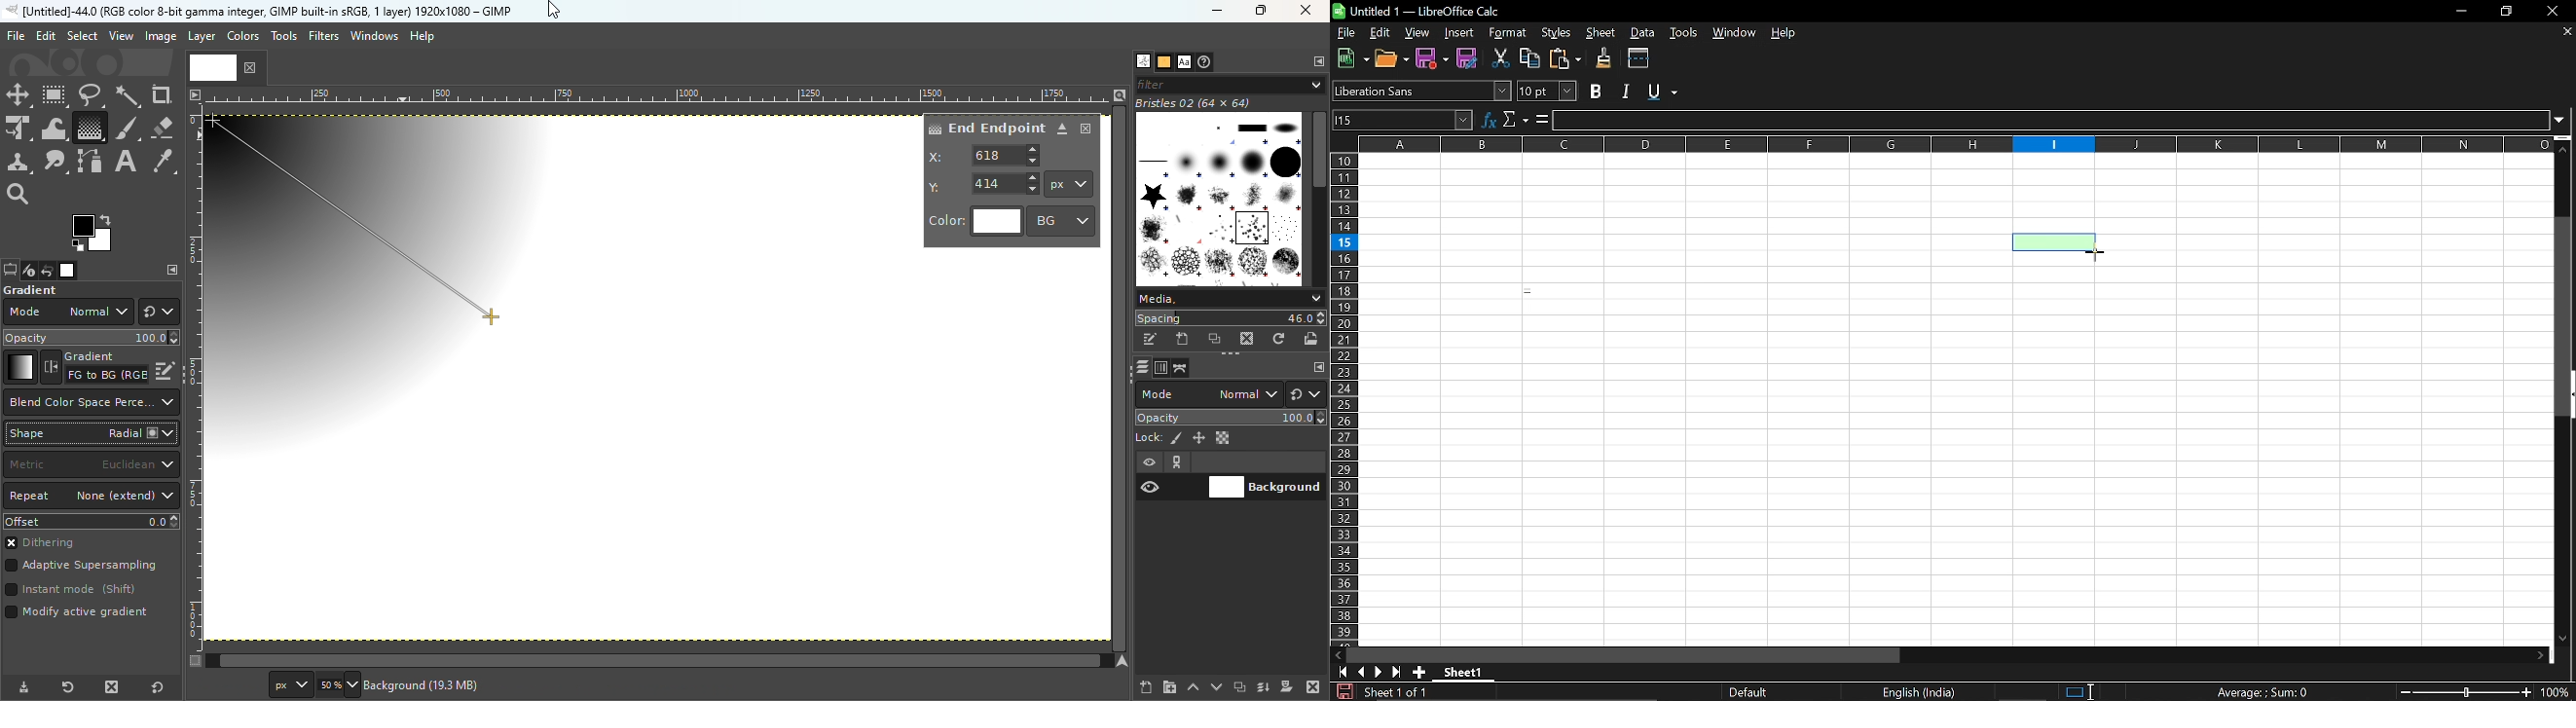 The height and width of the screenshot is (728, 2576). What do you see at coordinates (1426, 11) in the screenshot?
I see `Current window` at bounding box center [1426, 11].